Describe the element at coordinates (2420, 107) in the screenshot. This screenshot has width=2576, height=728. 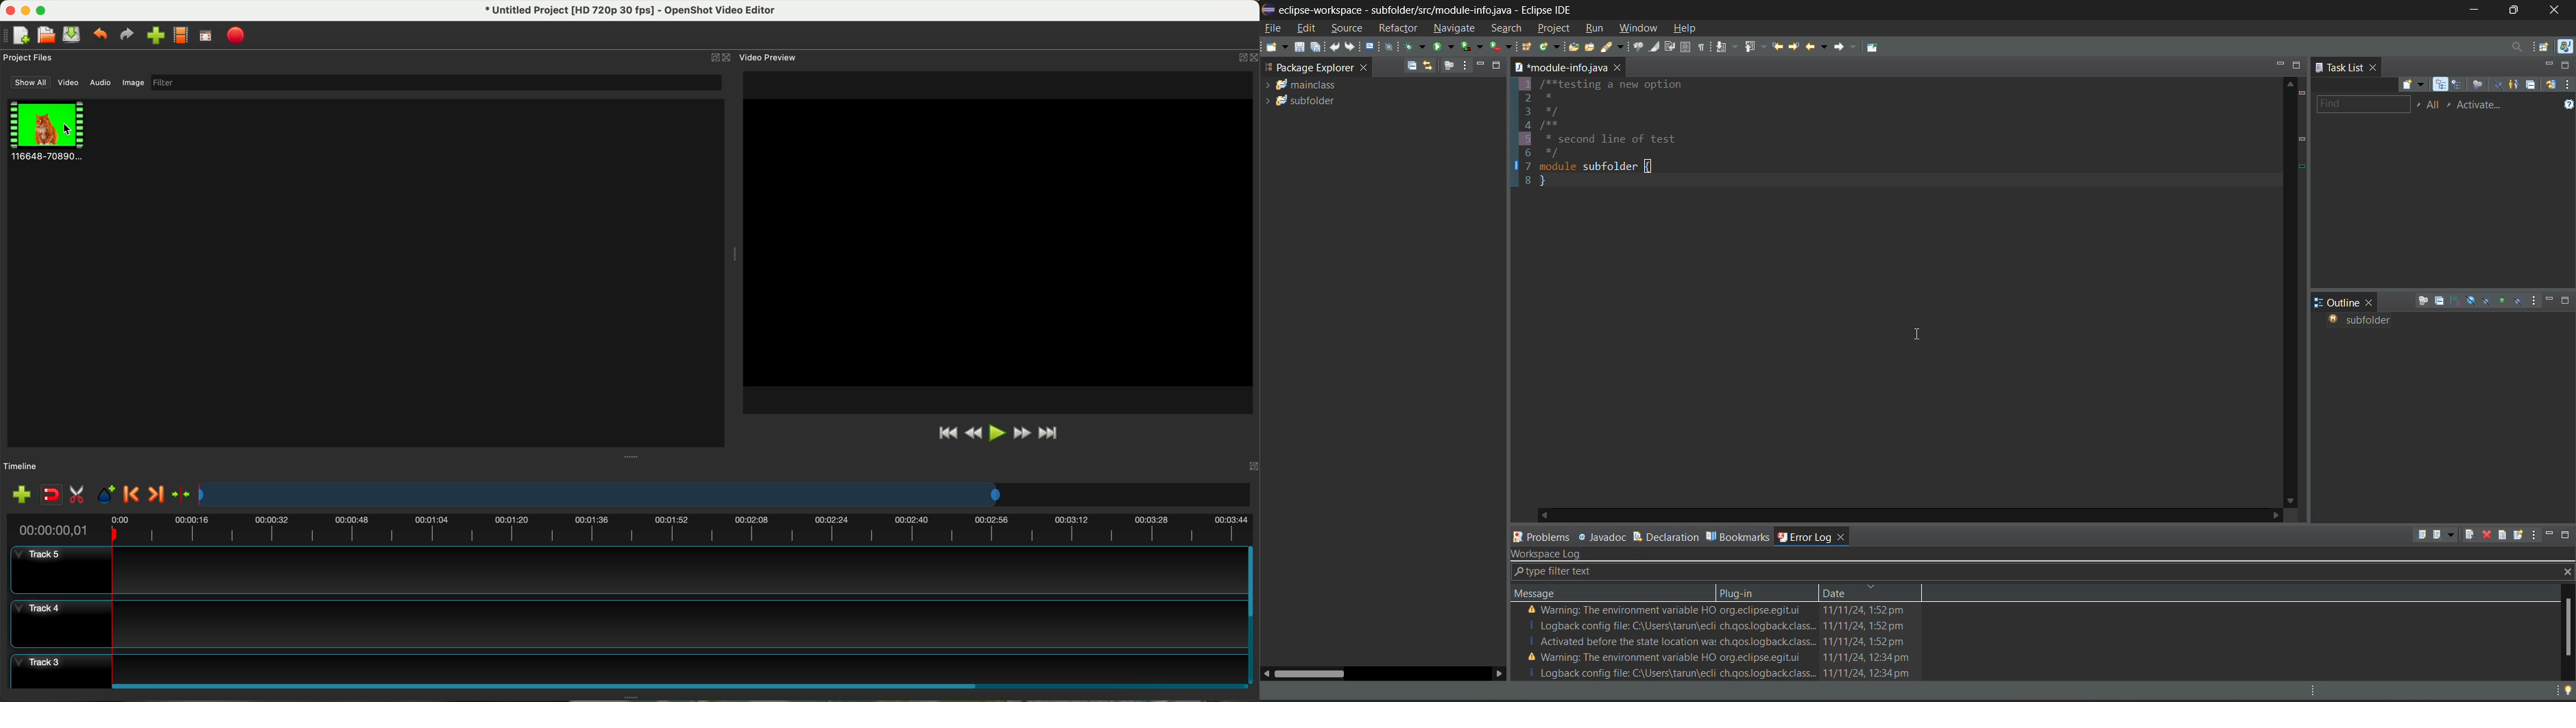
I see `select working set` at that location.